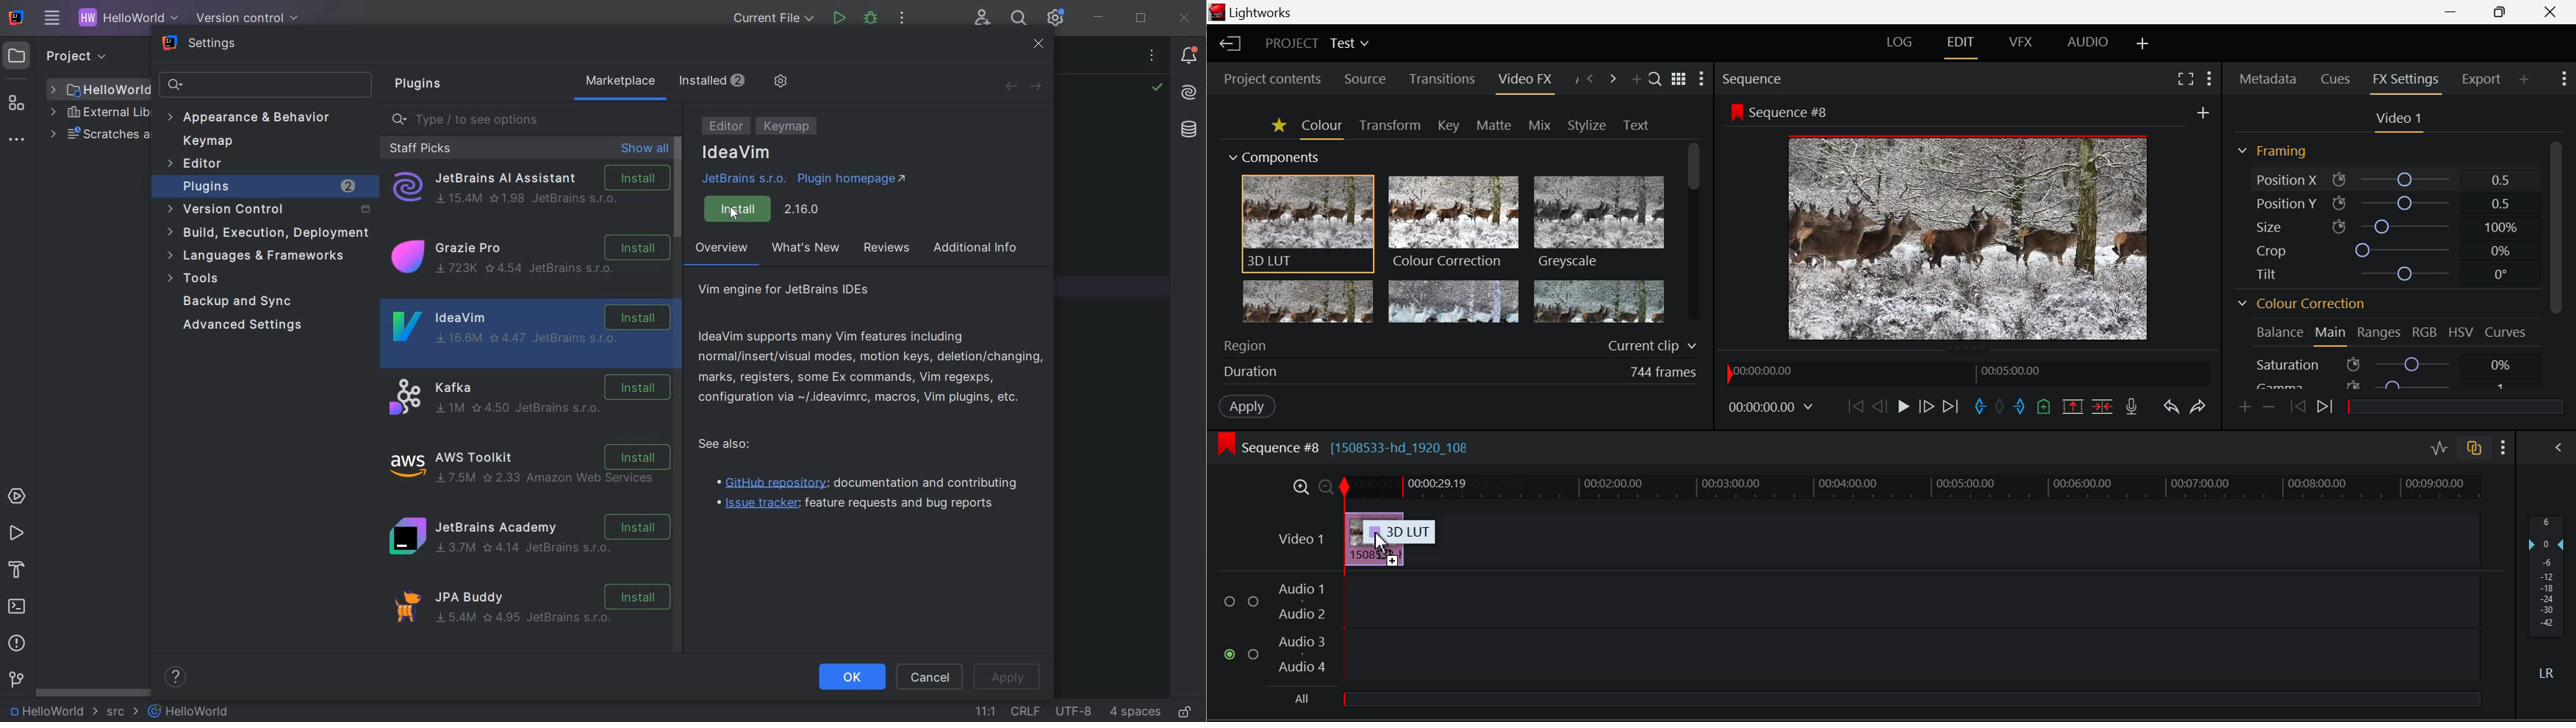  I want to click on Source, so click(1366, 79).